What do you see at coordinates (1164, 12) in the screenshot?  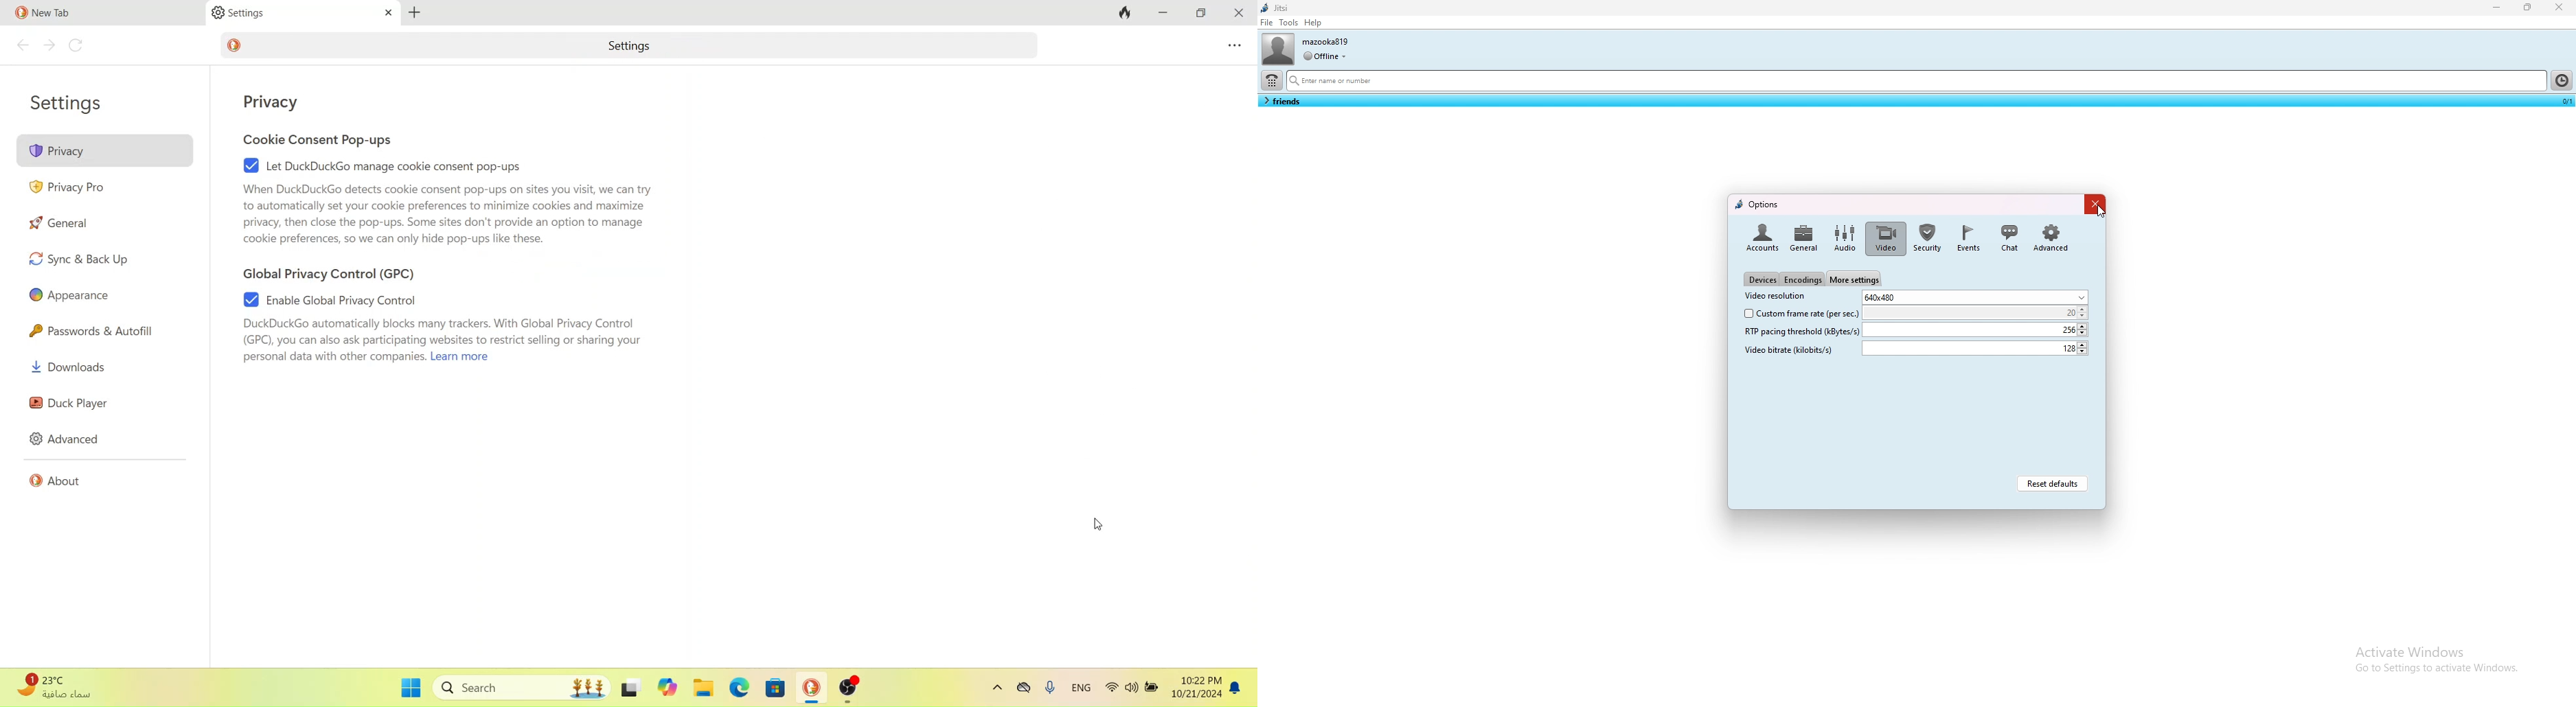 I see `minimize` at bounding box center [1164, 12].